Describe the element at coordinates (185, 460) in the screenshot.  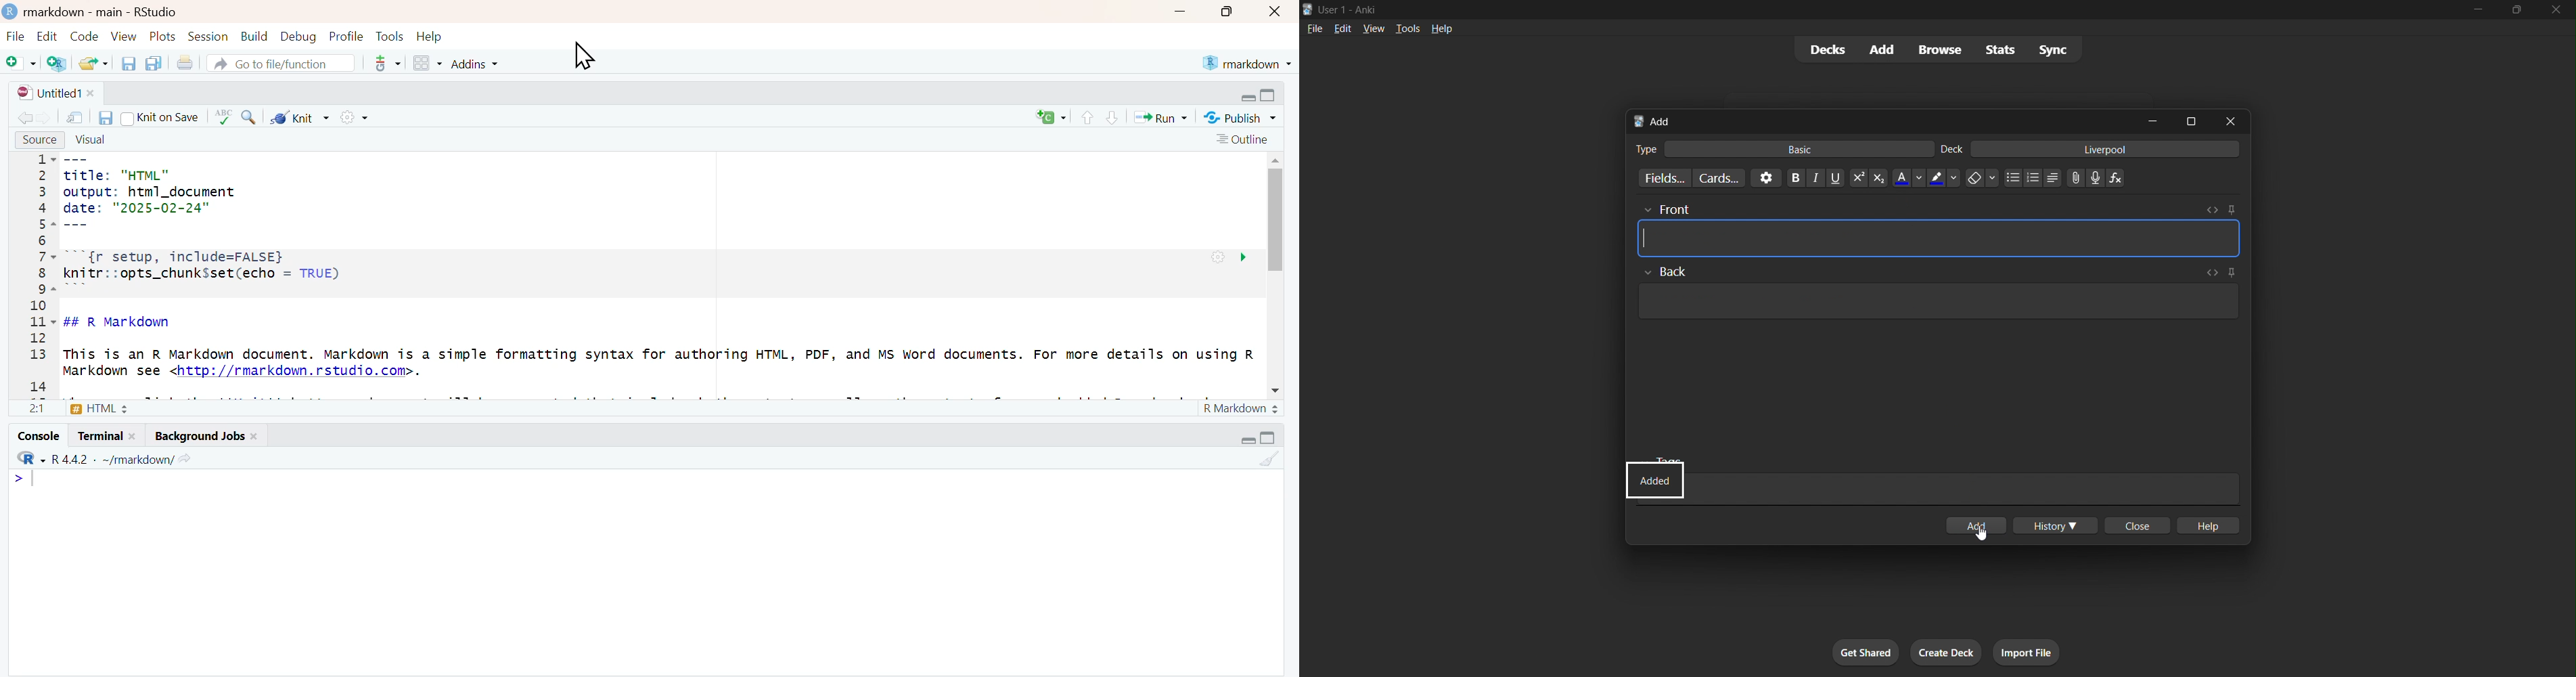
I see `go to directory` at that location.